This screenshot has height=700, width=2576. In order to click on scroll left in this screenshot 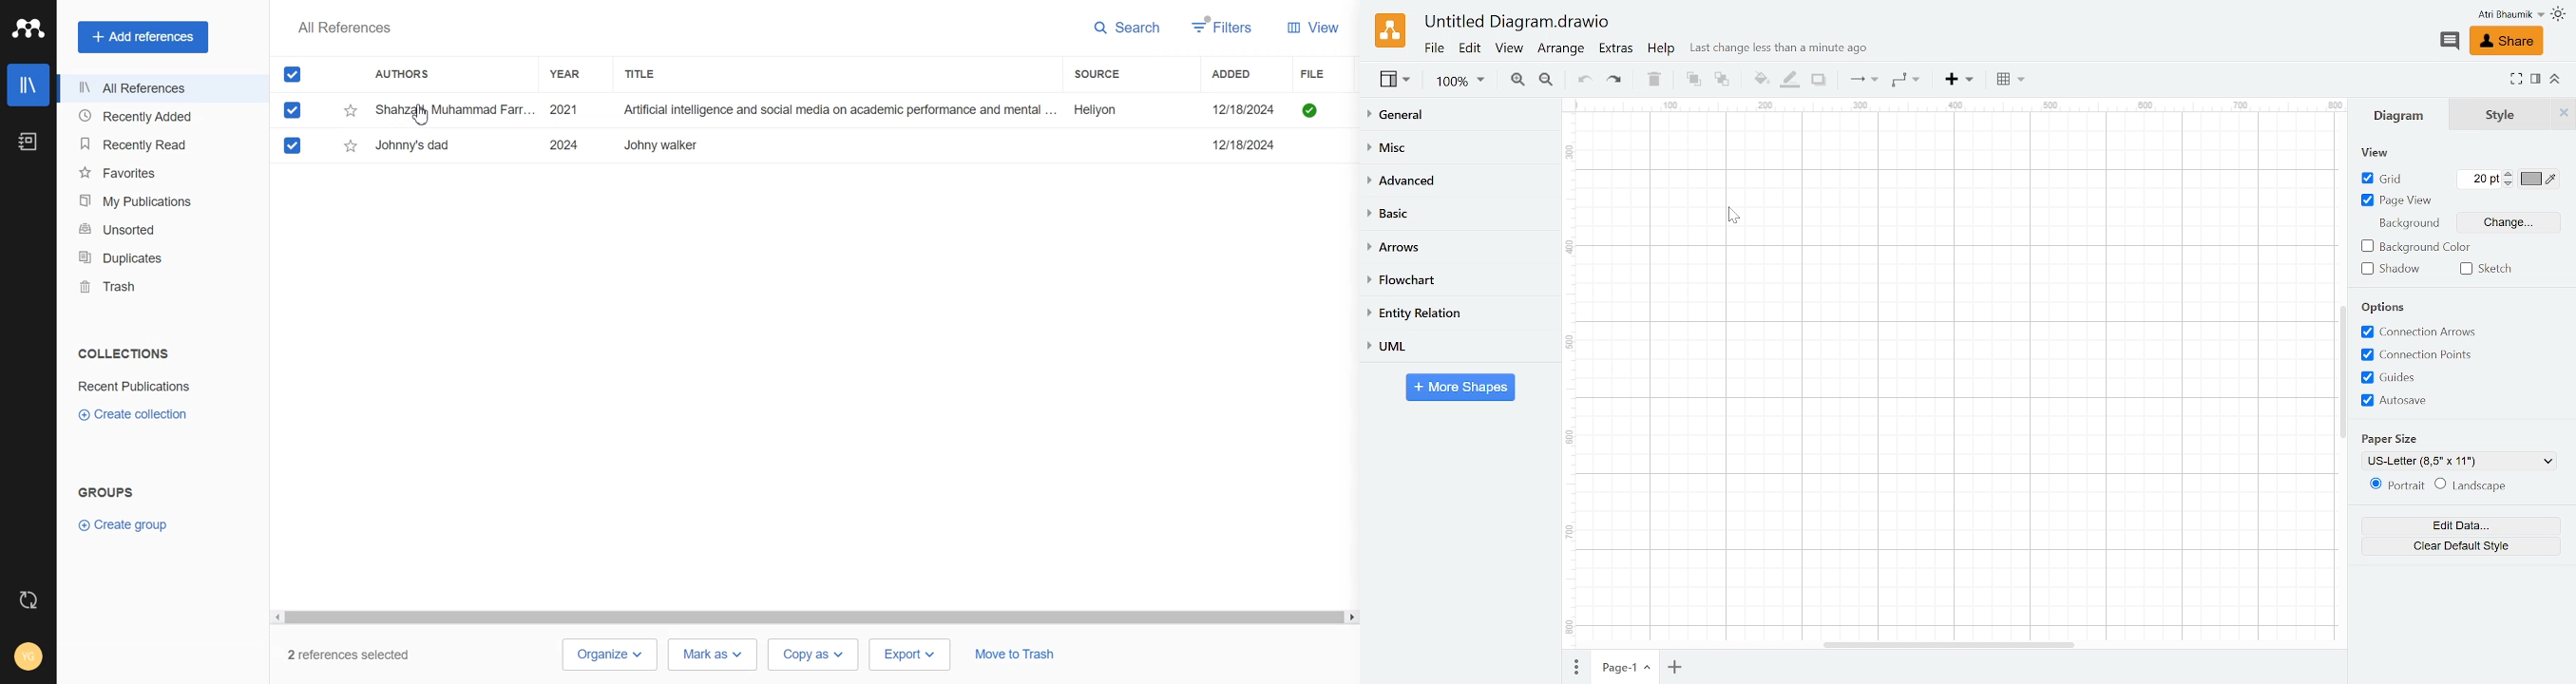, I will do `click(276, 617)`.